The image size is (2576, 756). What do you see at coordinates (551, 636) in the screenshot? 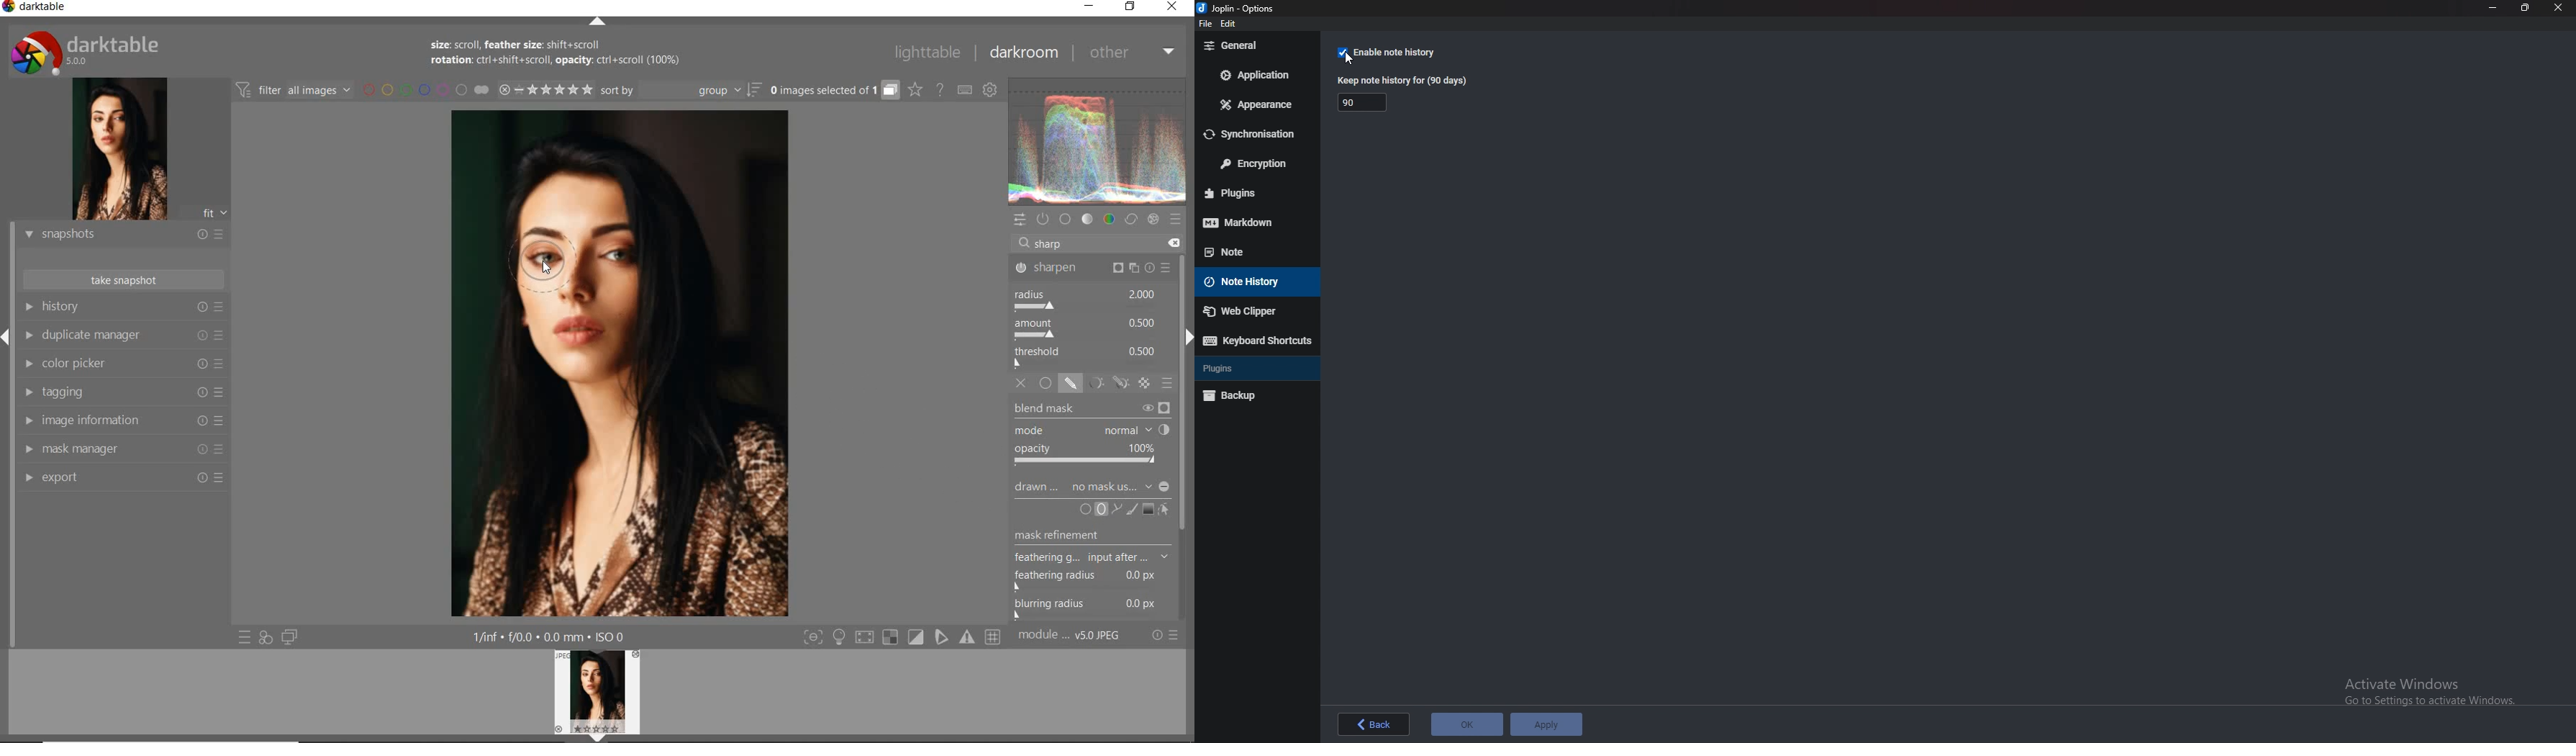
I see `1/inf*f/0.0 mm*ISO 0` at bounding box center [551, 636].